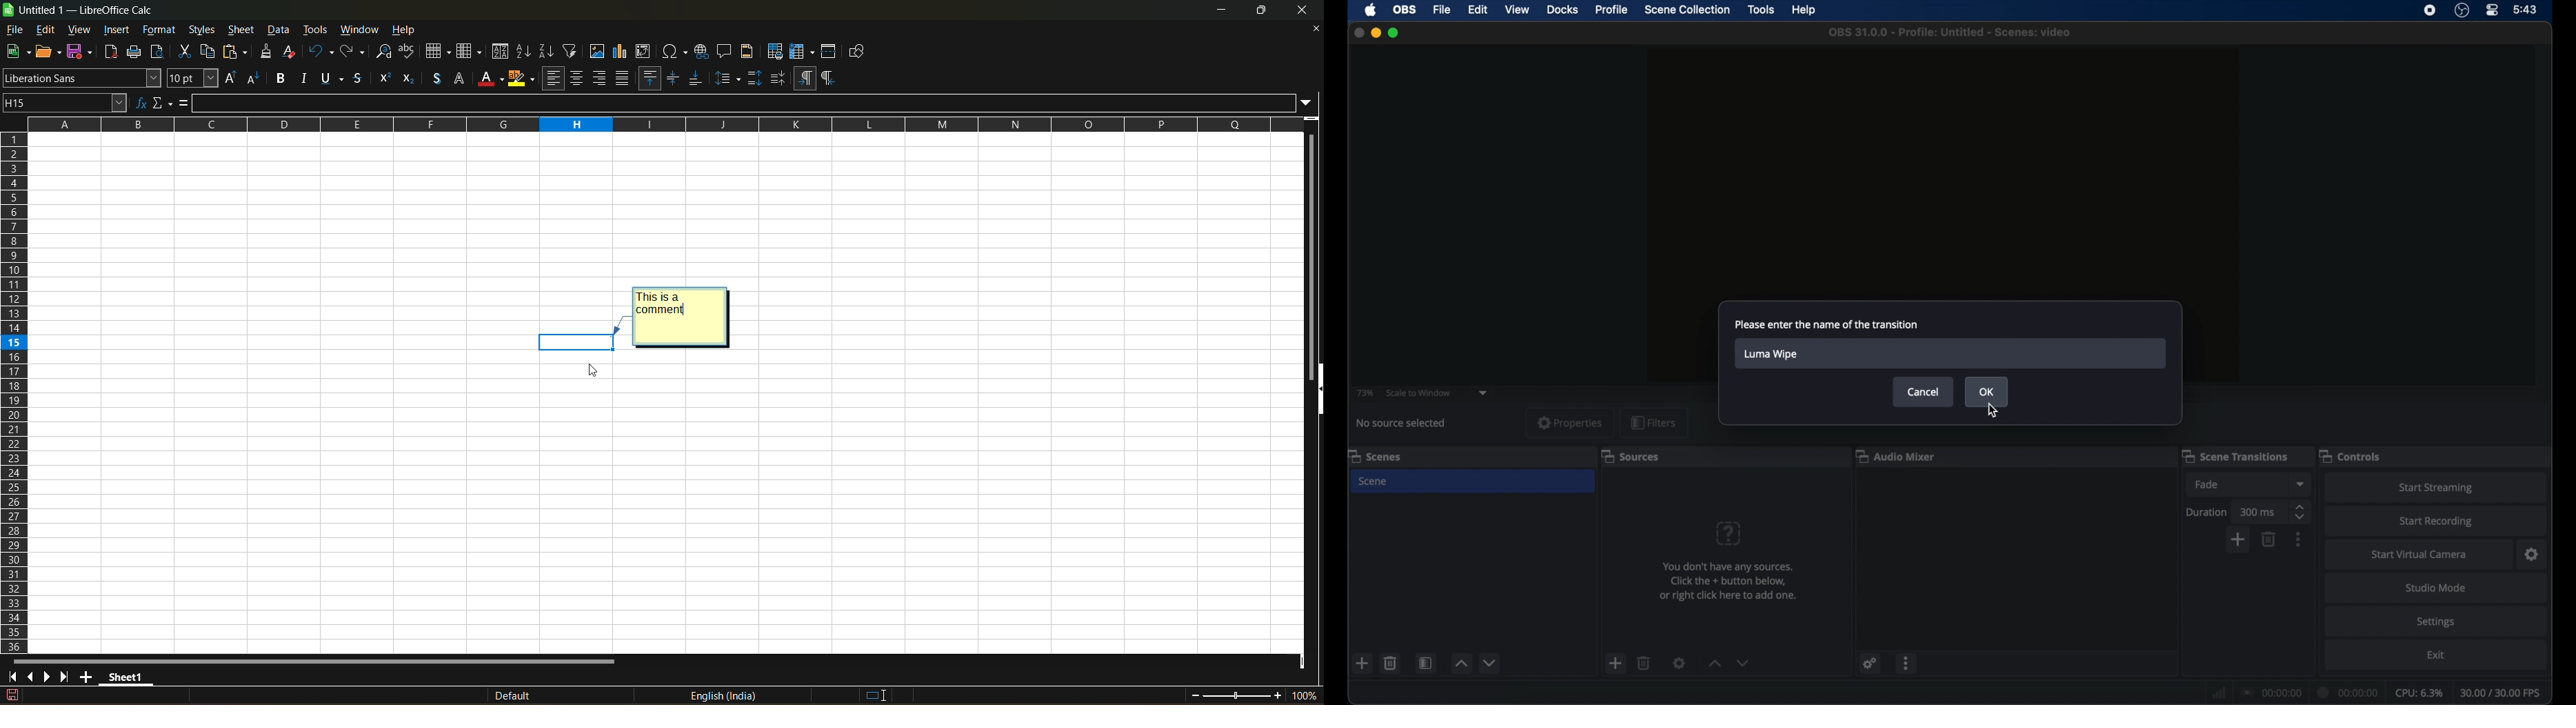  What do you see at coordinates (1426, 663) in the screenshot?
I see `scene filters` at bounding box center [1426, 663].